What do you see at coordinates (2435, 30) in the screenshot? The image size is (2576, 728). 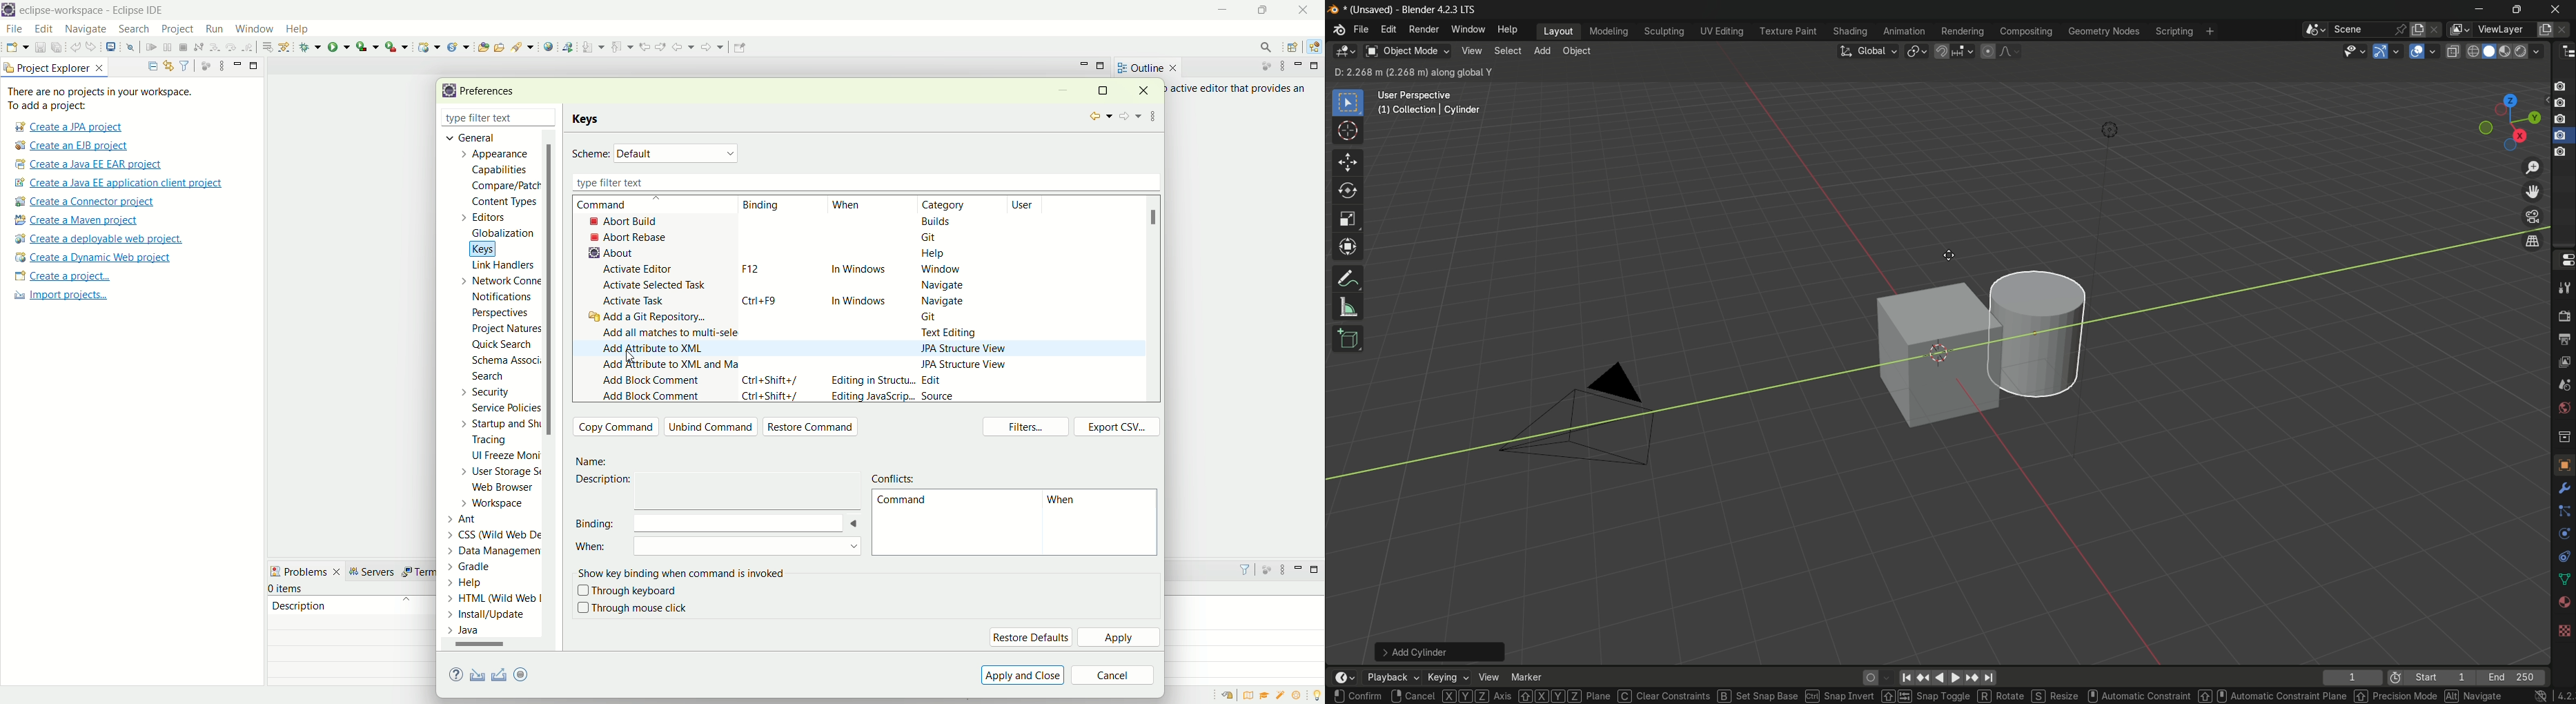 I see `delete scene` at bounding box center [2435, 30].